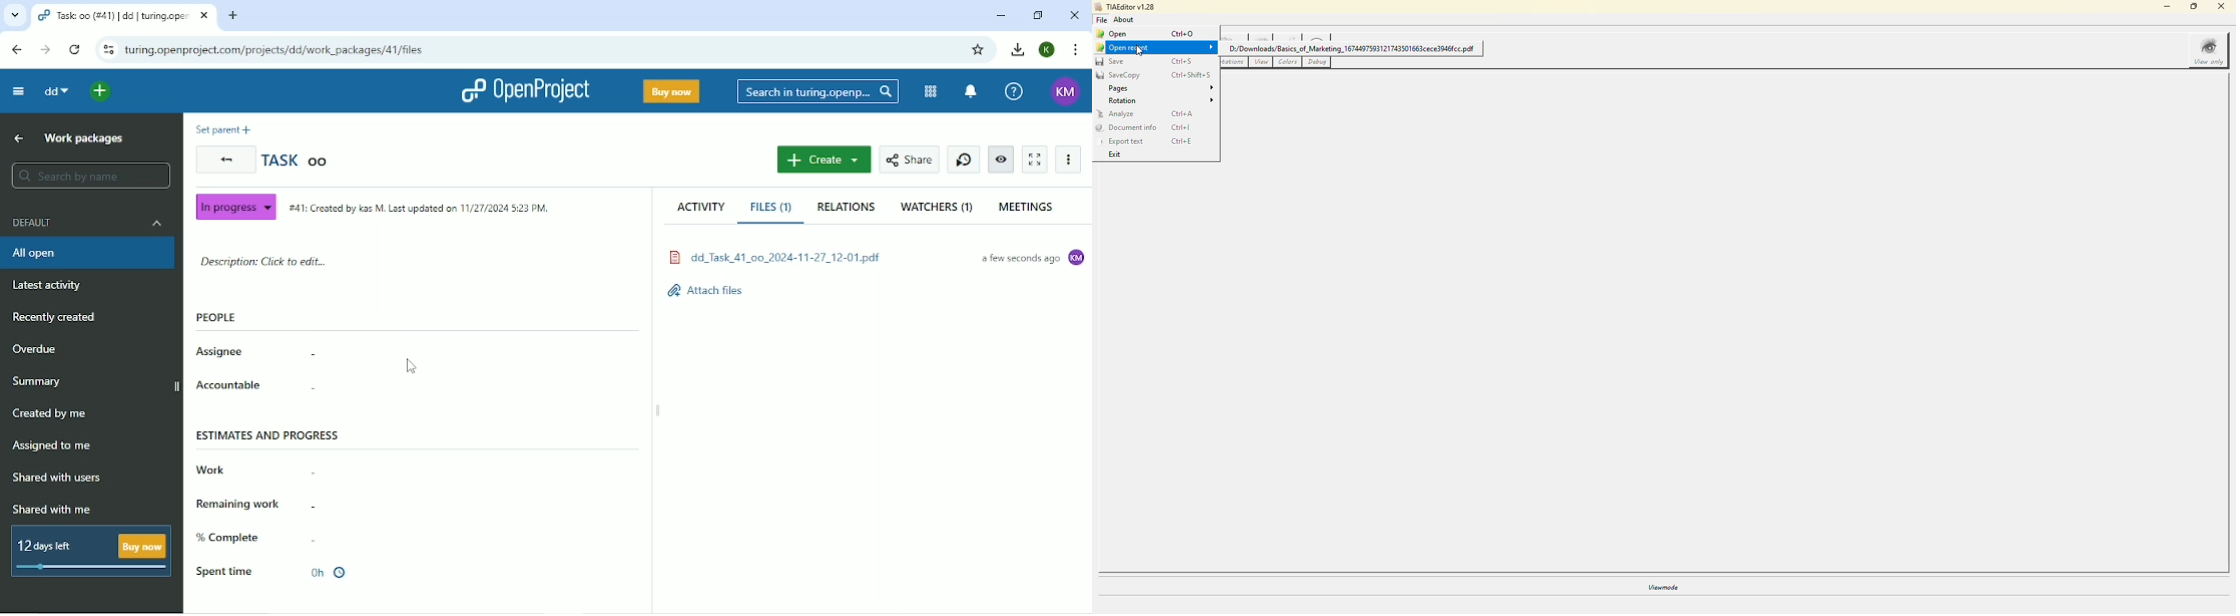 The width and height of the screenshot is (2240, 616). I want to click on Search tabs, so click(13, 14).